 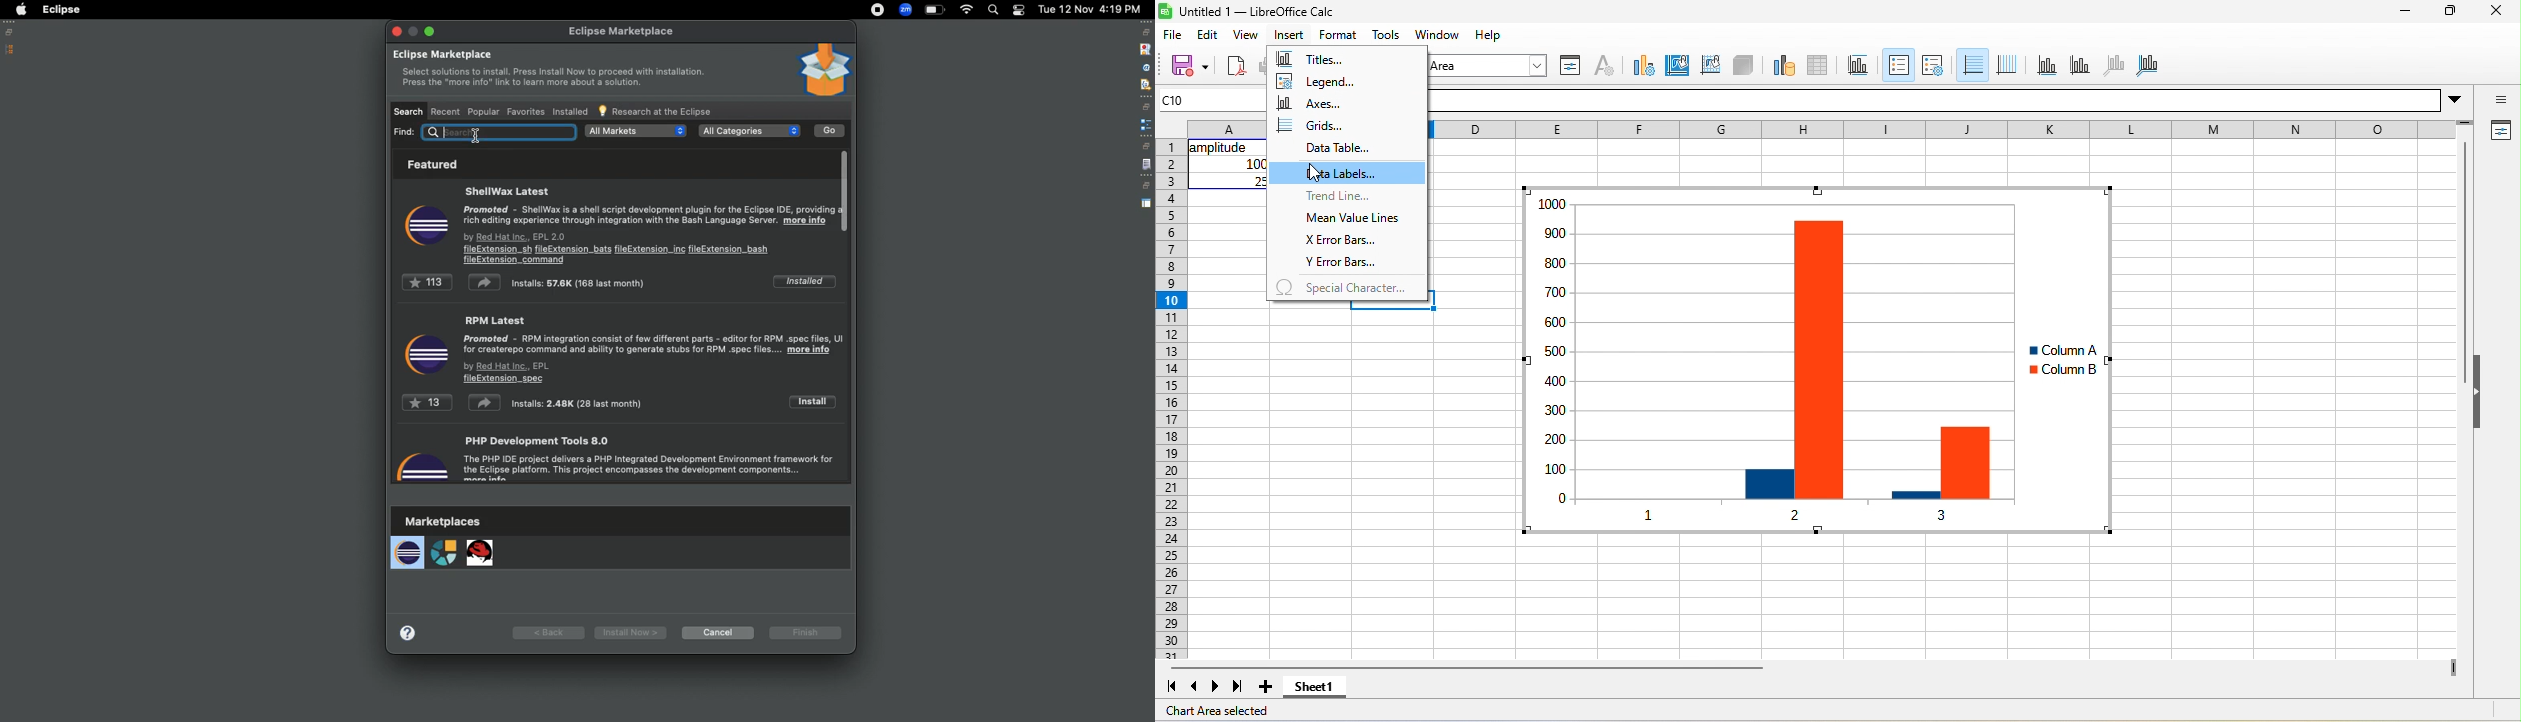 I want to click on Research at the Eclipse, so click(x=655, y=110).